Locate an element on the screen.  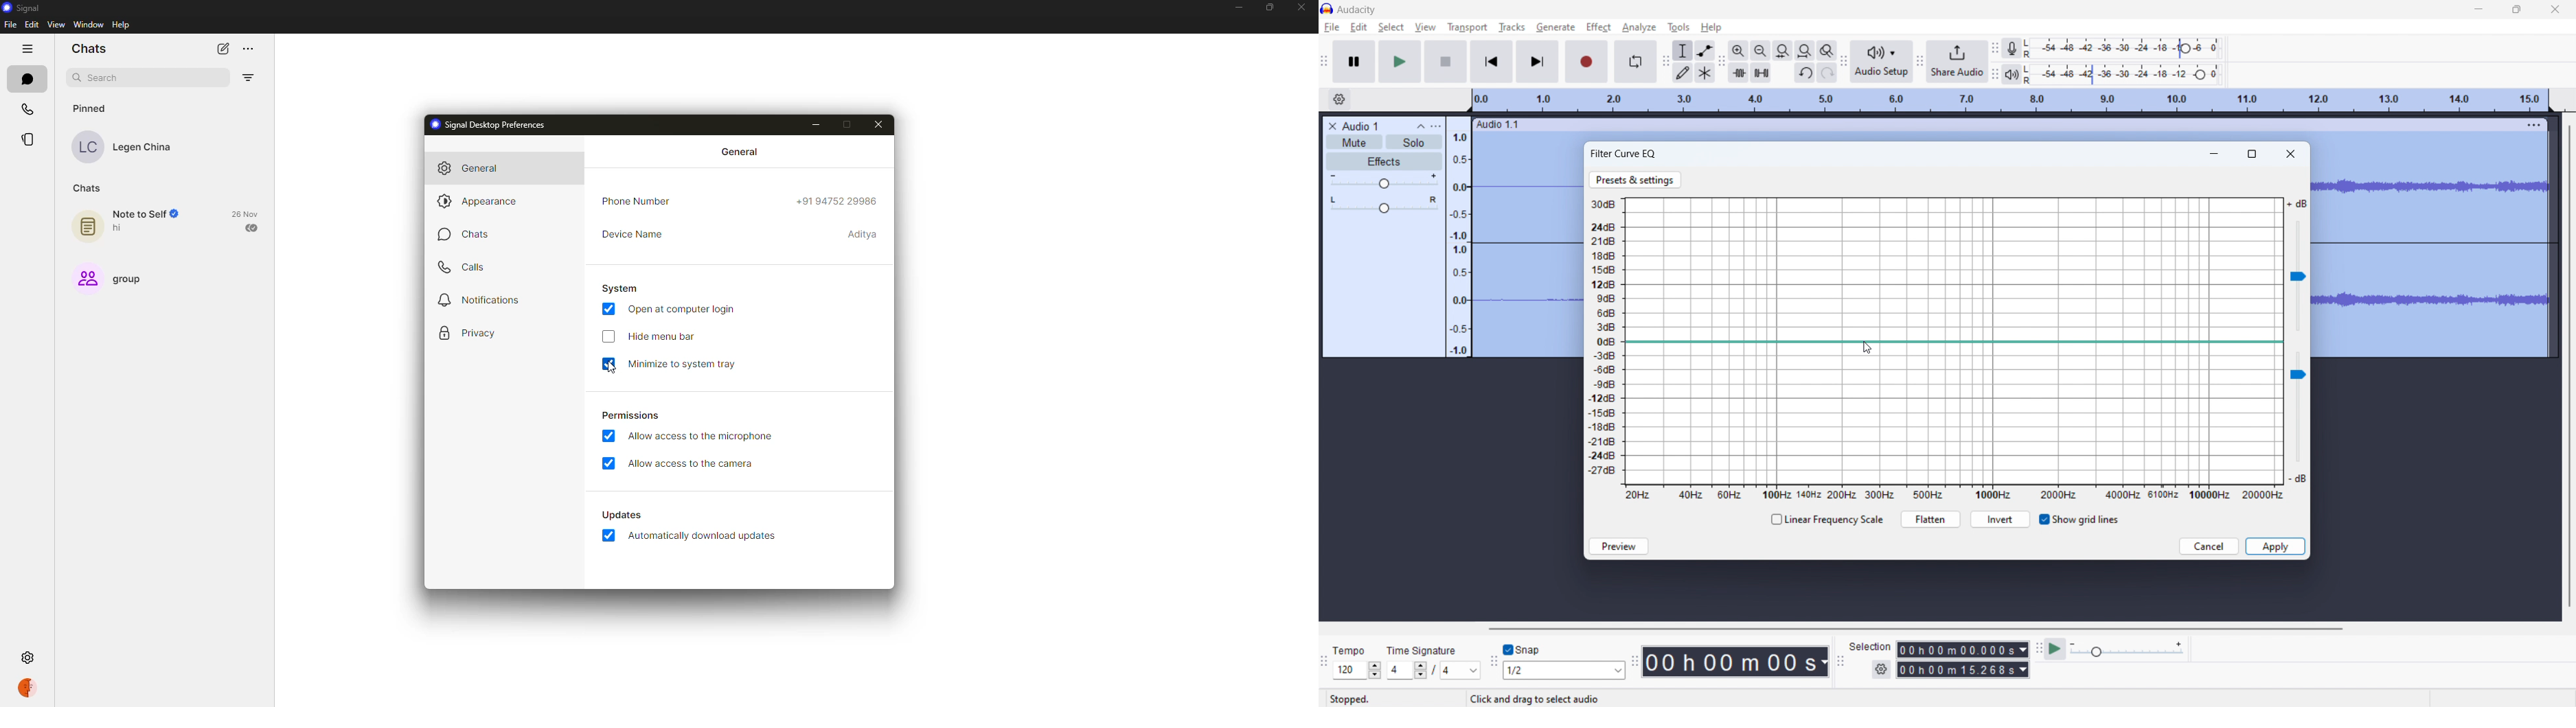
pinned is located at coordinates (93, 108).